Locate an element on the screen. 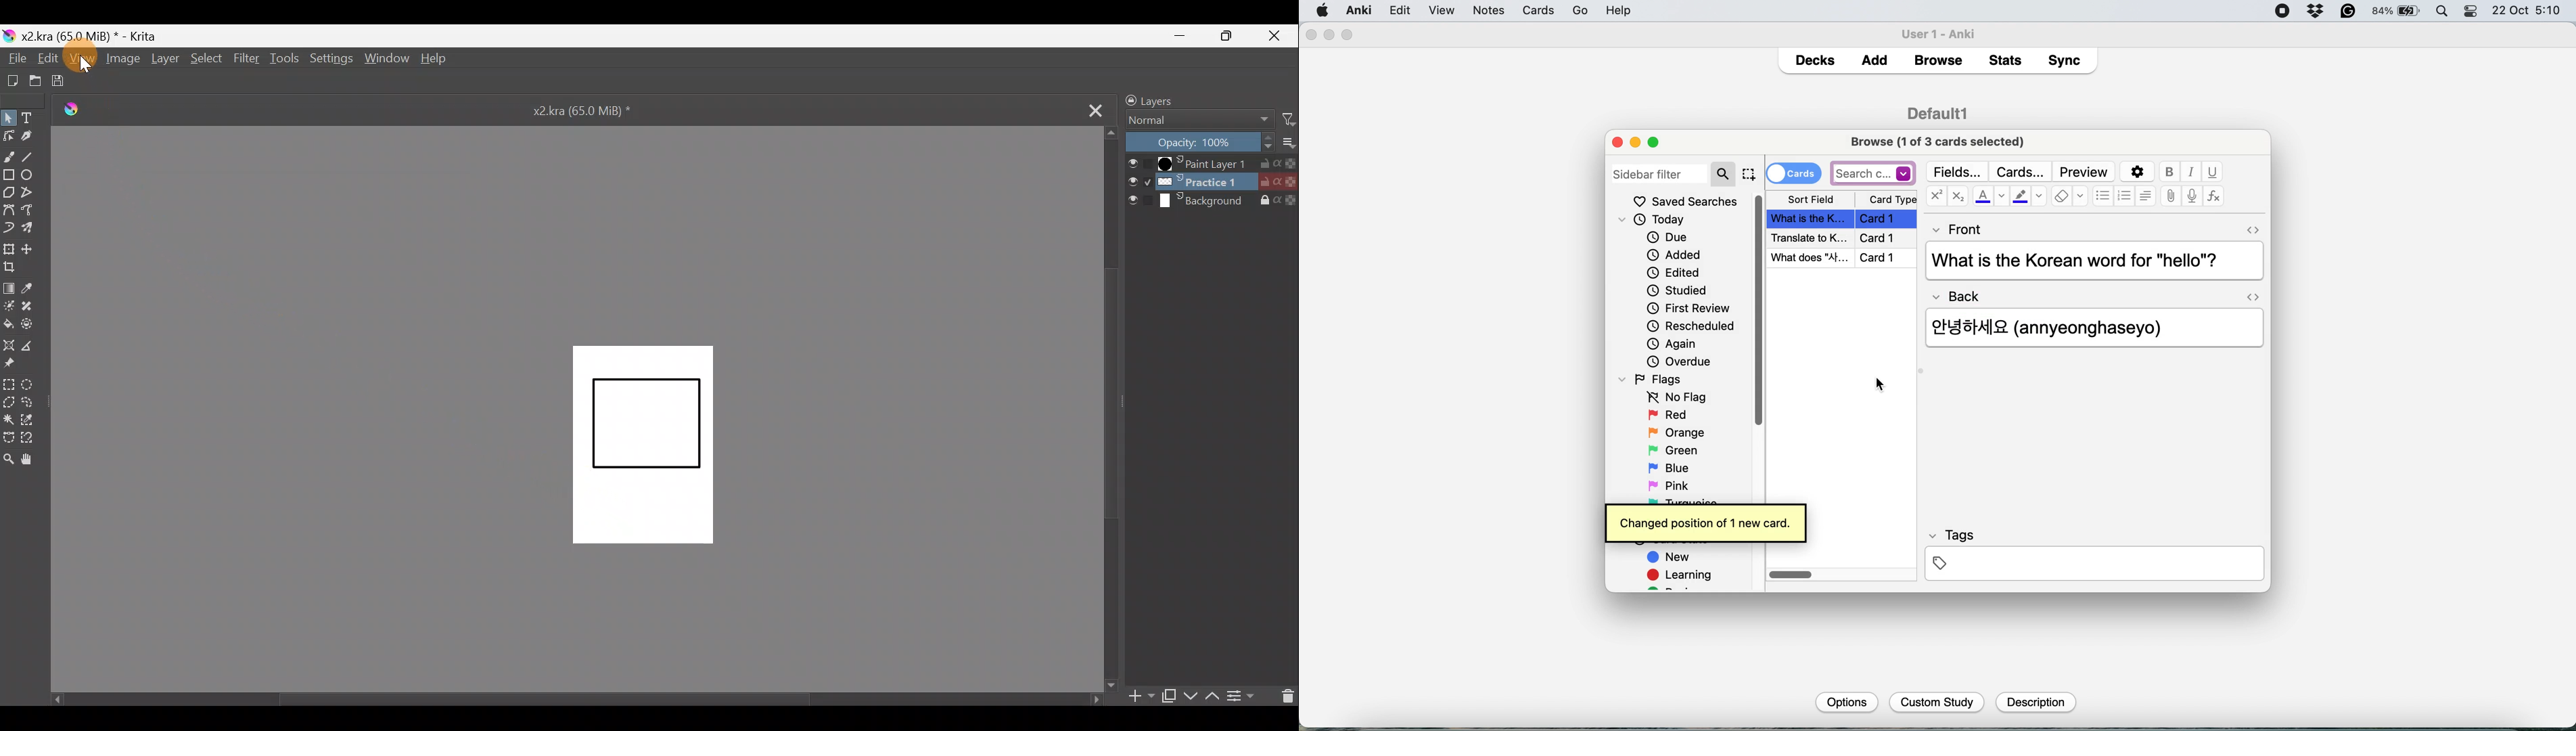 This screenshot has width=2576, height=756. Add is located at coordinates (1875, 57).